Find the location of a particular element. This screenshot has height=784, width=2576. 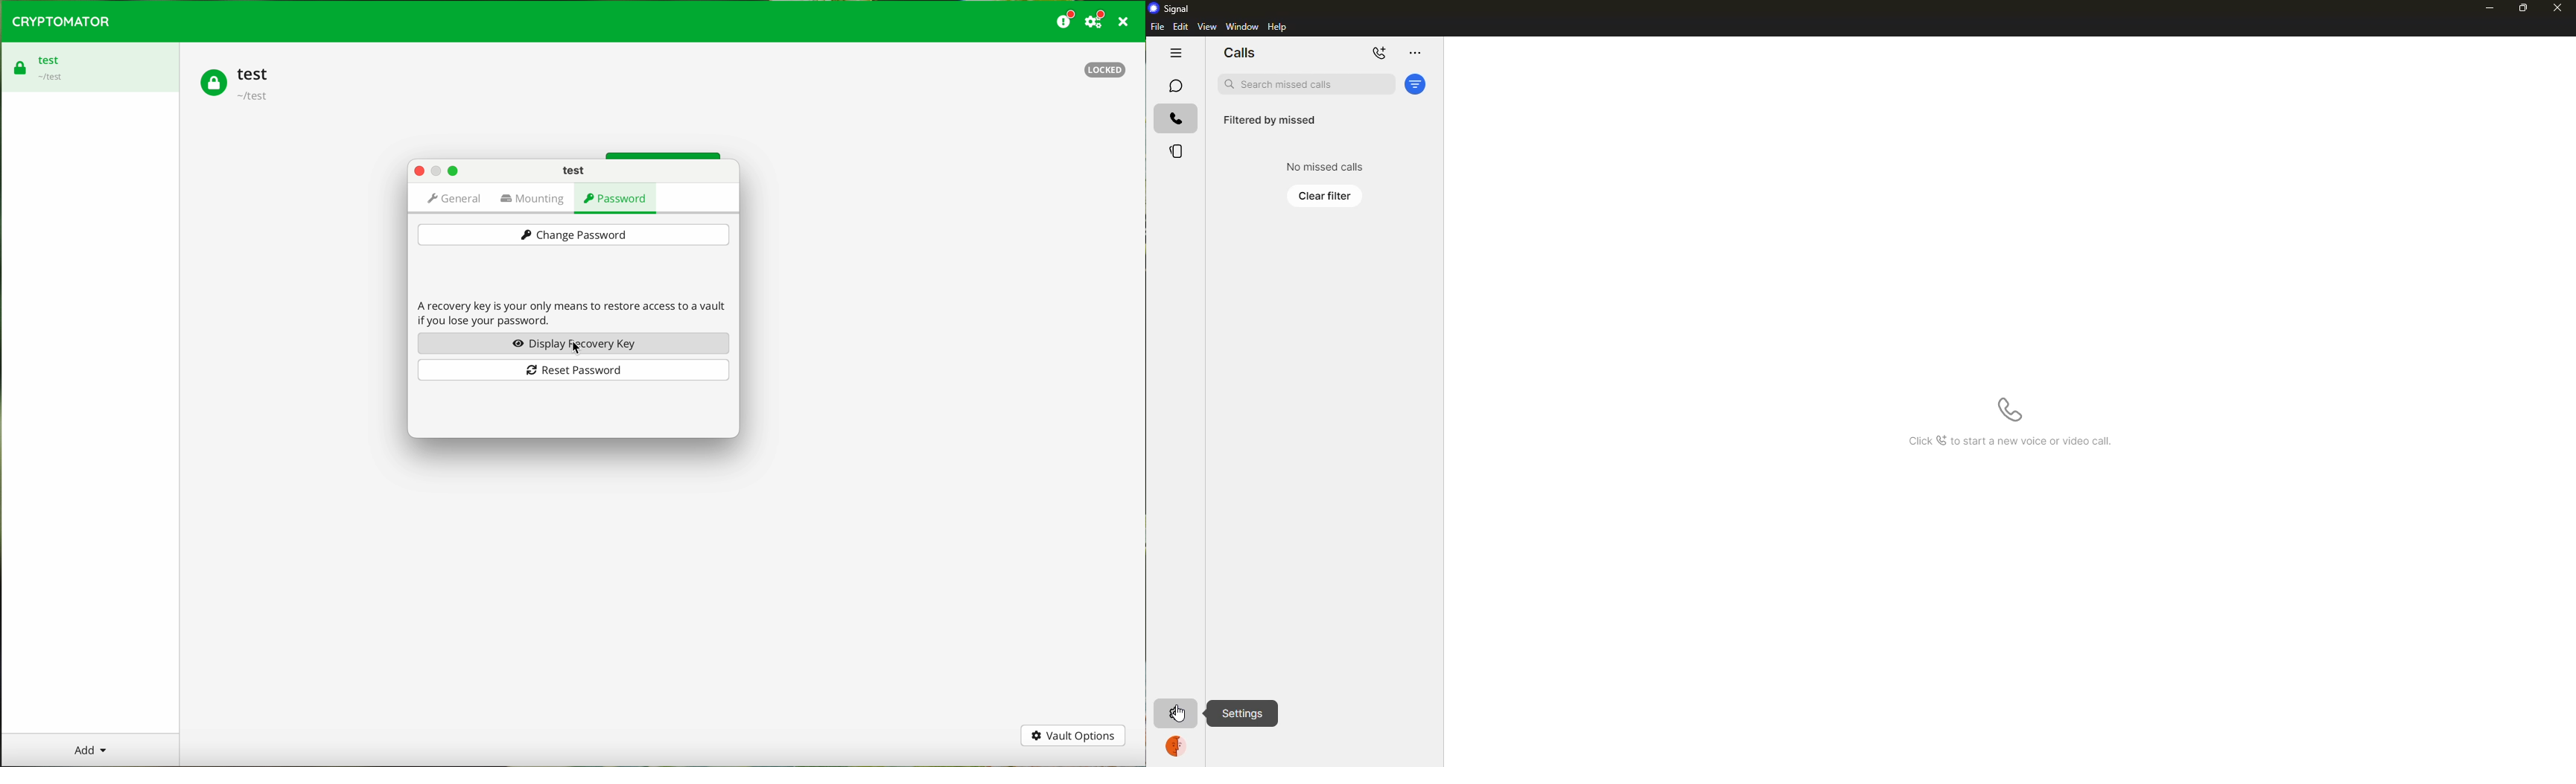

close is located at coordinates (420, 170).